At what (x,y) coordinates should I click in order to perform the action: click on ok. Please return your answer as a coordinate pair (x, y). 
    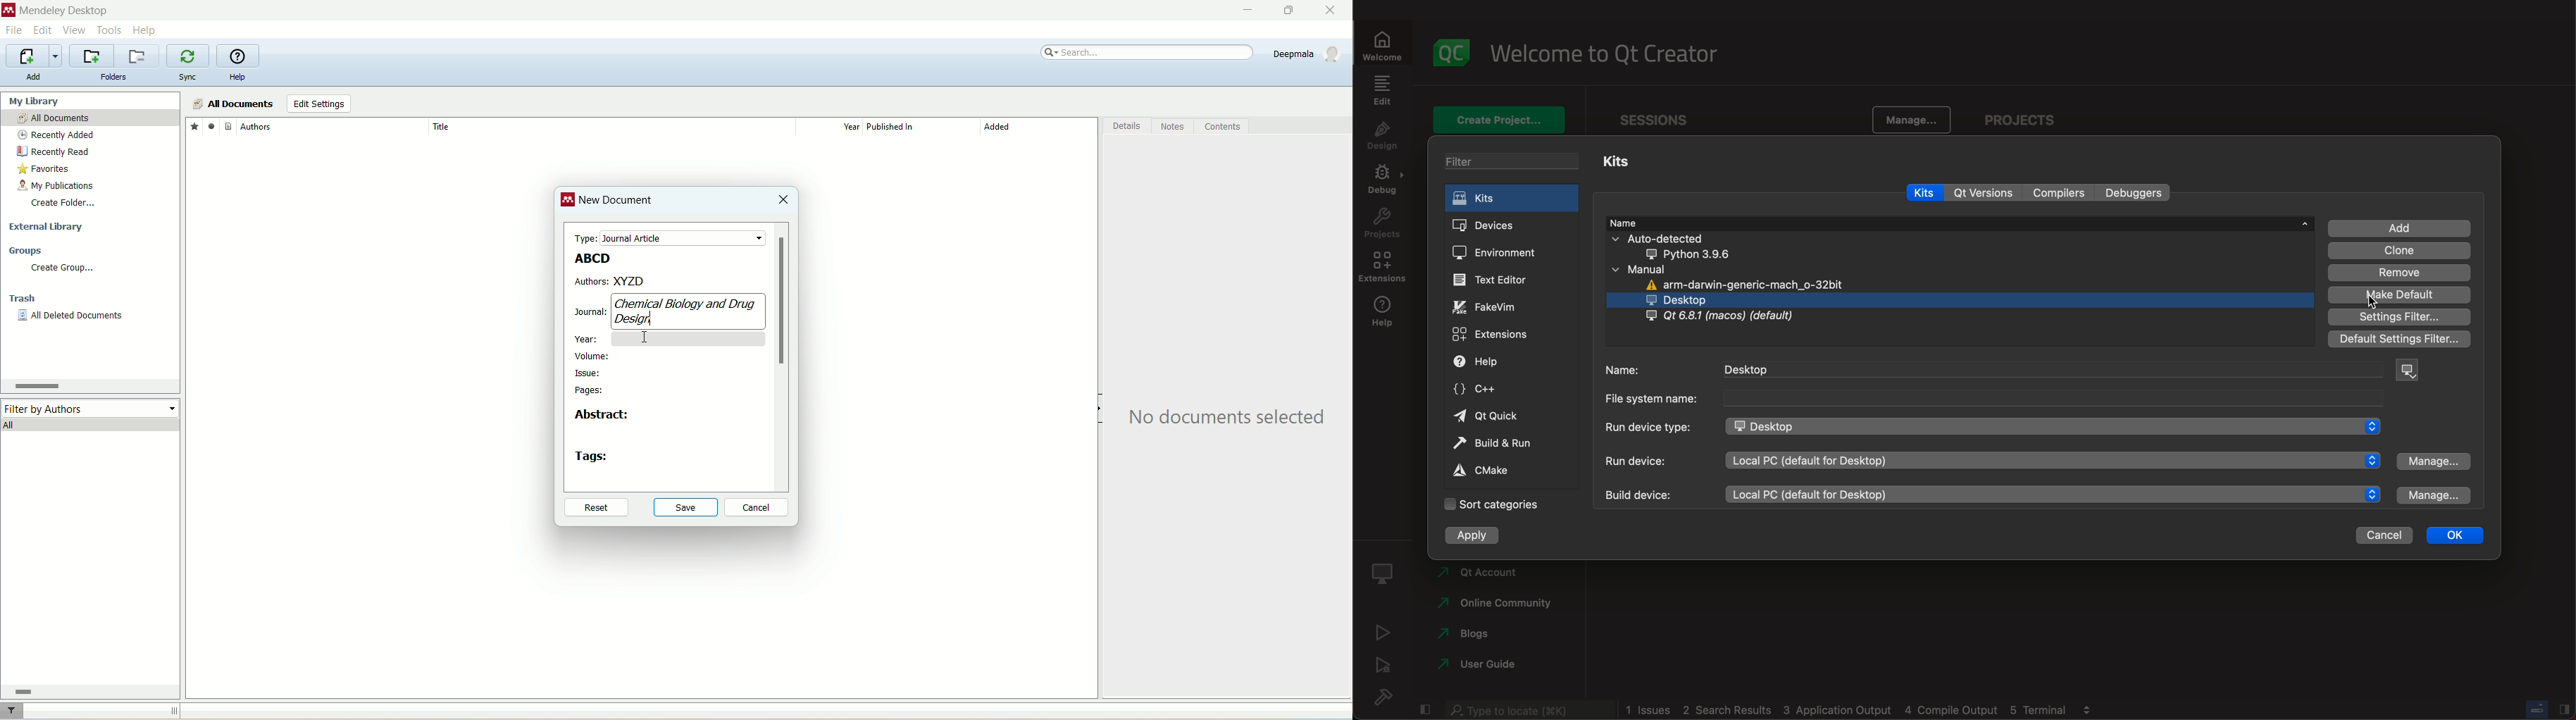
    Looking at the image, I should click on (2457, 536).